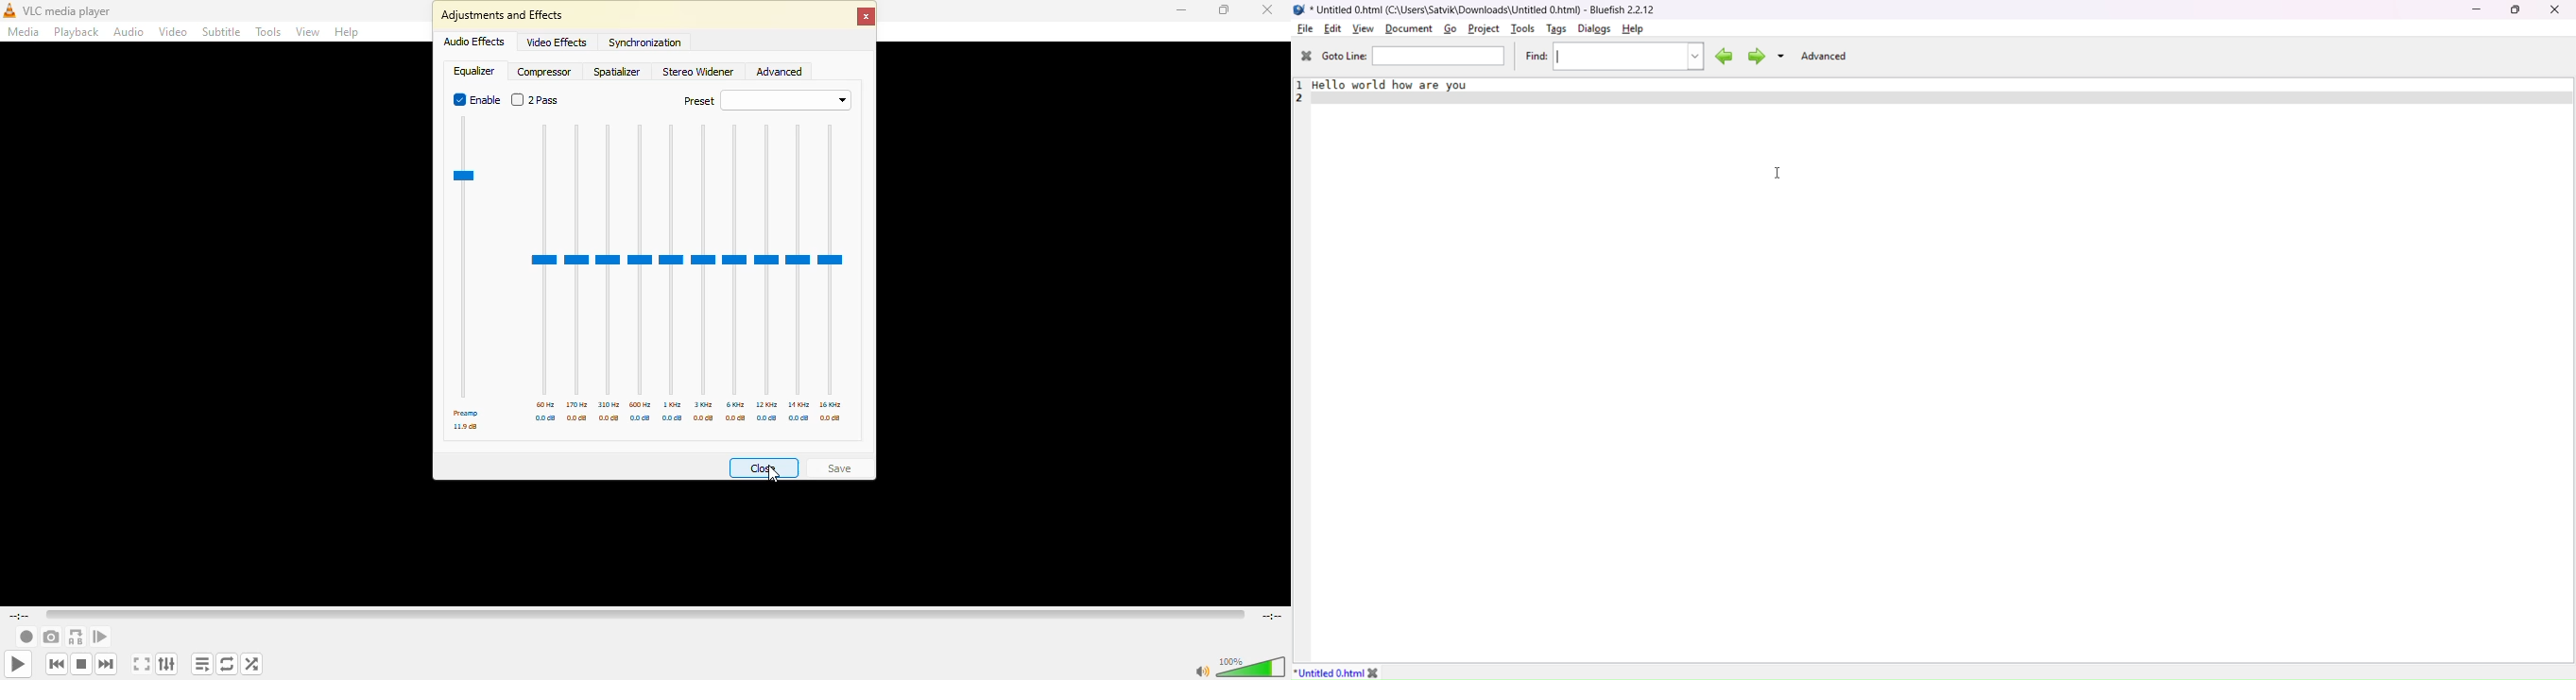  What do you see at coordinates (106, 664) in the screenshot?
I see `next media in the playlist` at bounding box center [106, 664].